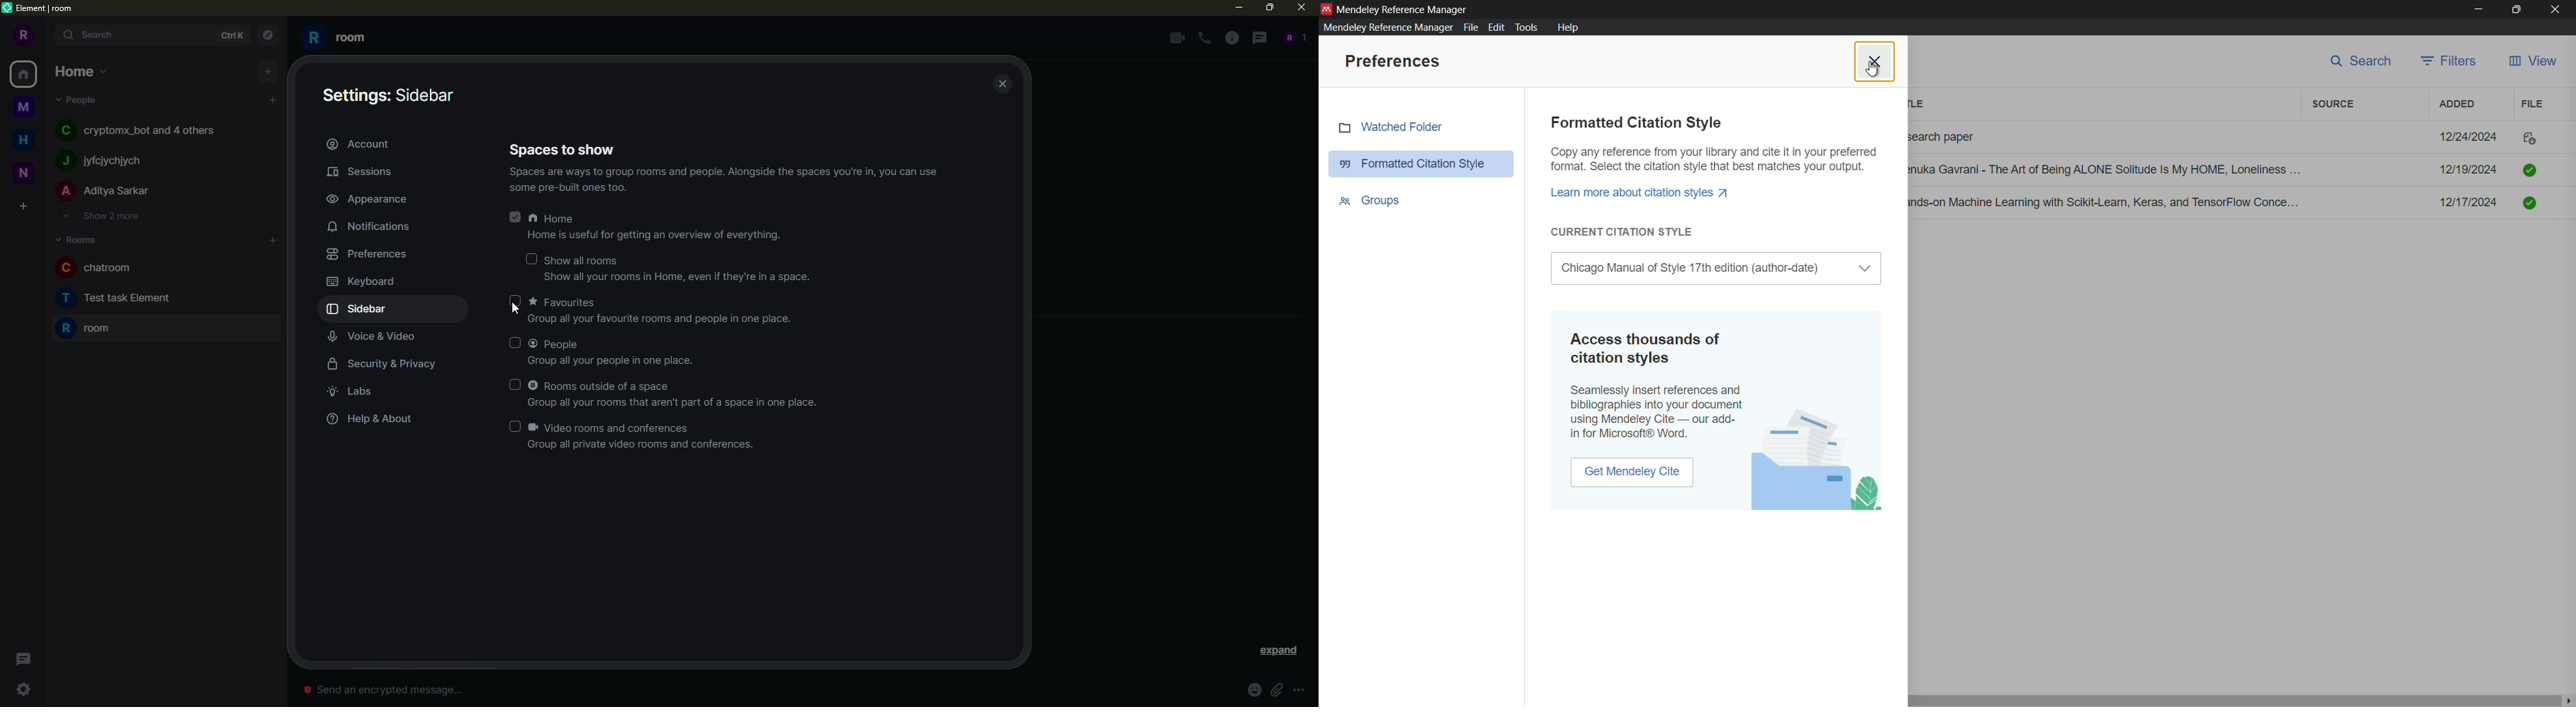 The height and width of the screenshot is (728, 2576). I want to click on close app, so click(2559, 10).